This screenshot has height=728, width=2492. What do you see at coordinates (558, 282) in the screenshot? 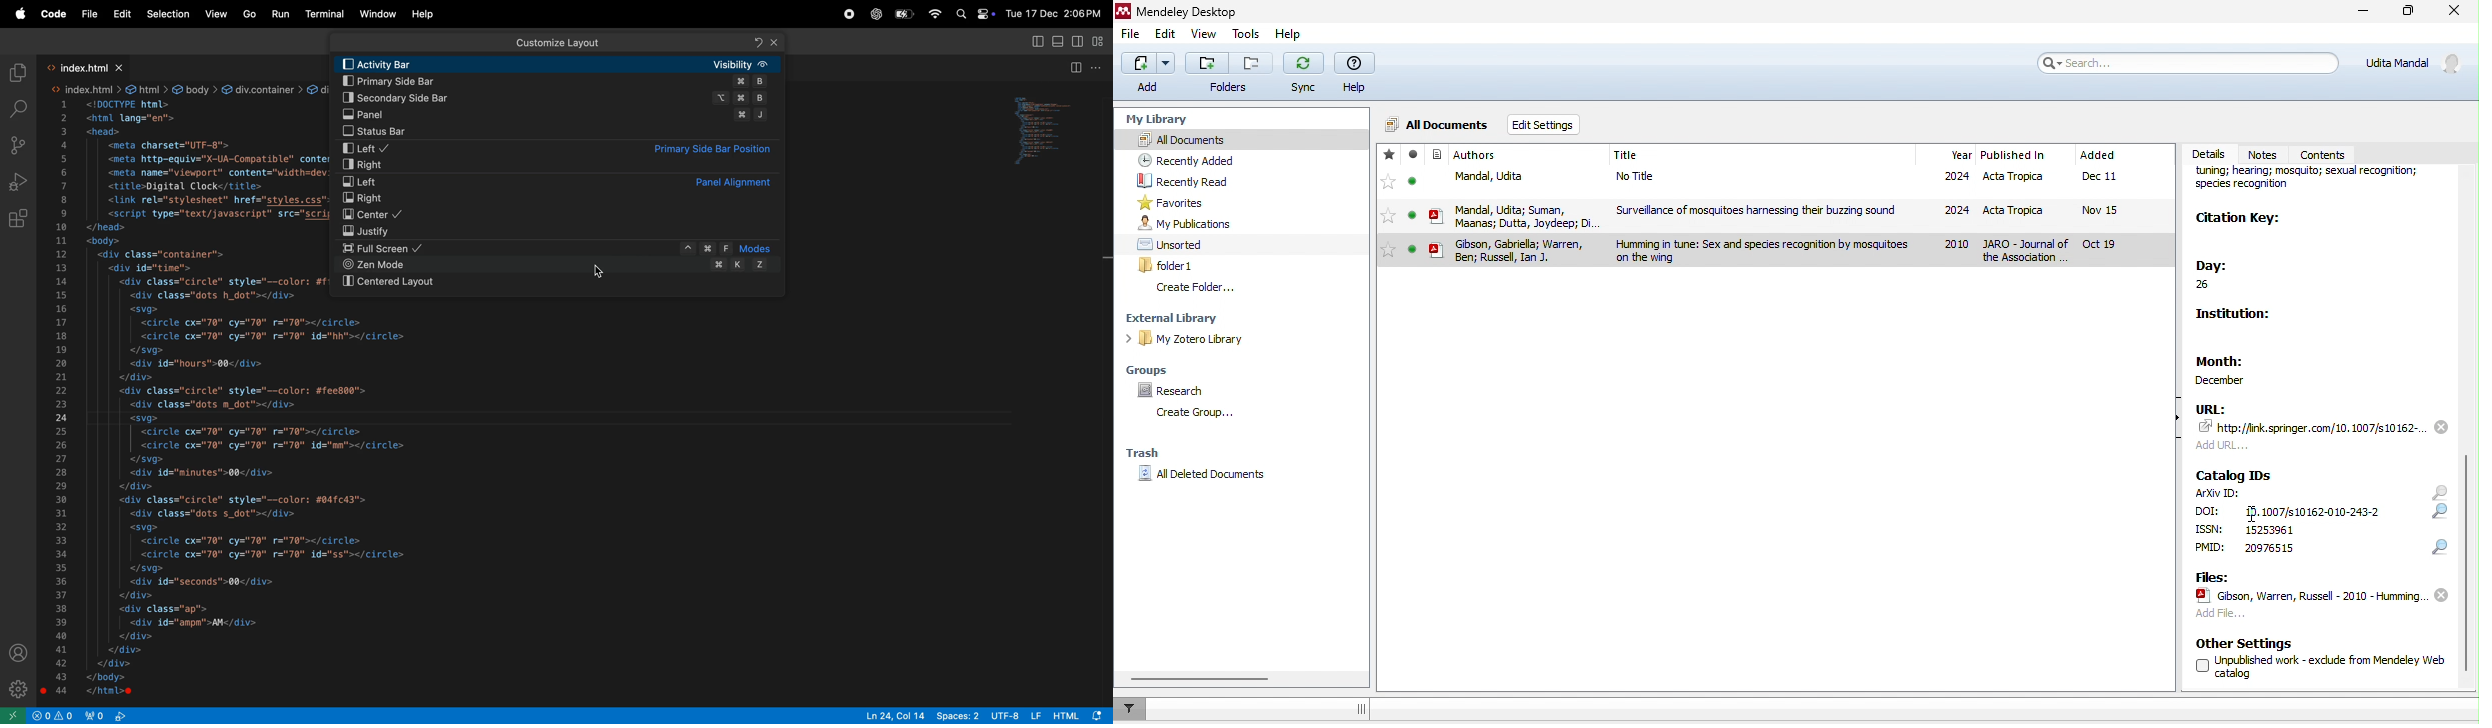
I see `centered layout` at bounding box center [558, 282].